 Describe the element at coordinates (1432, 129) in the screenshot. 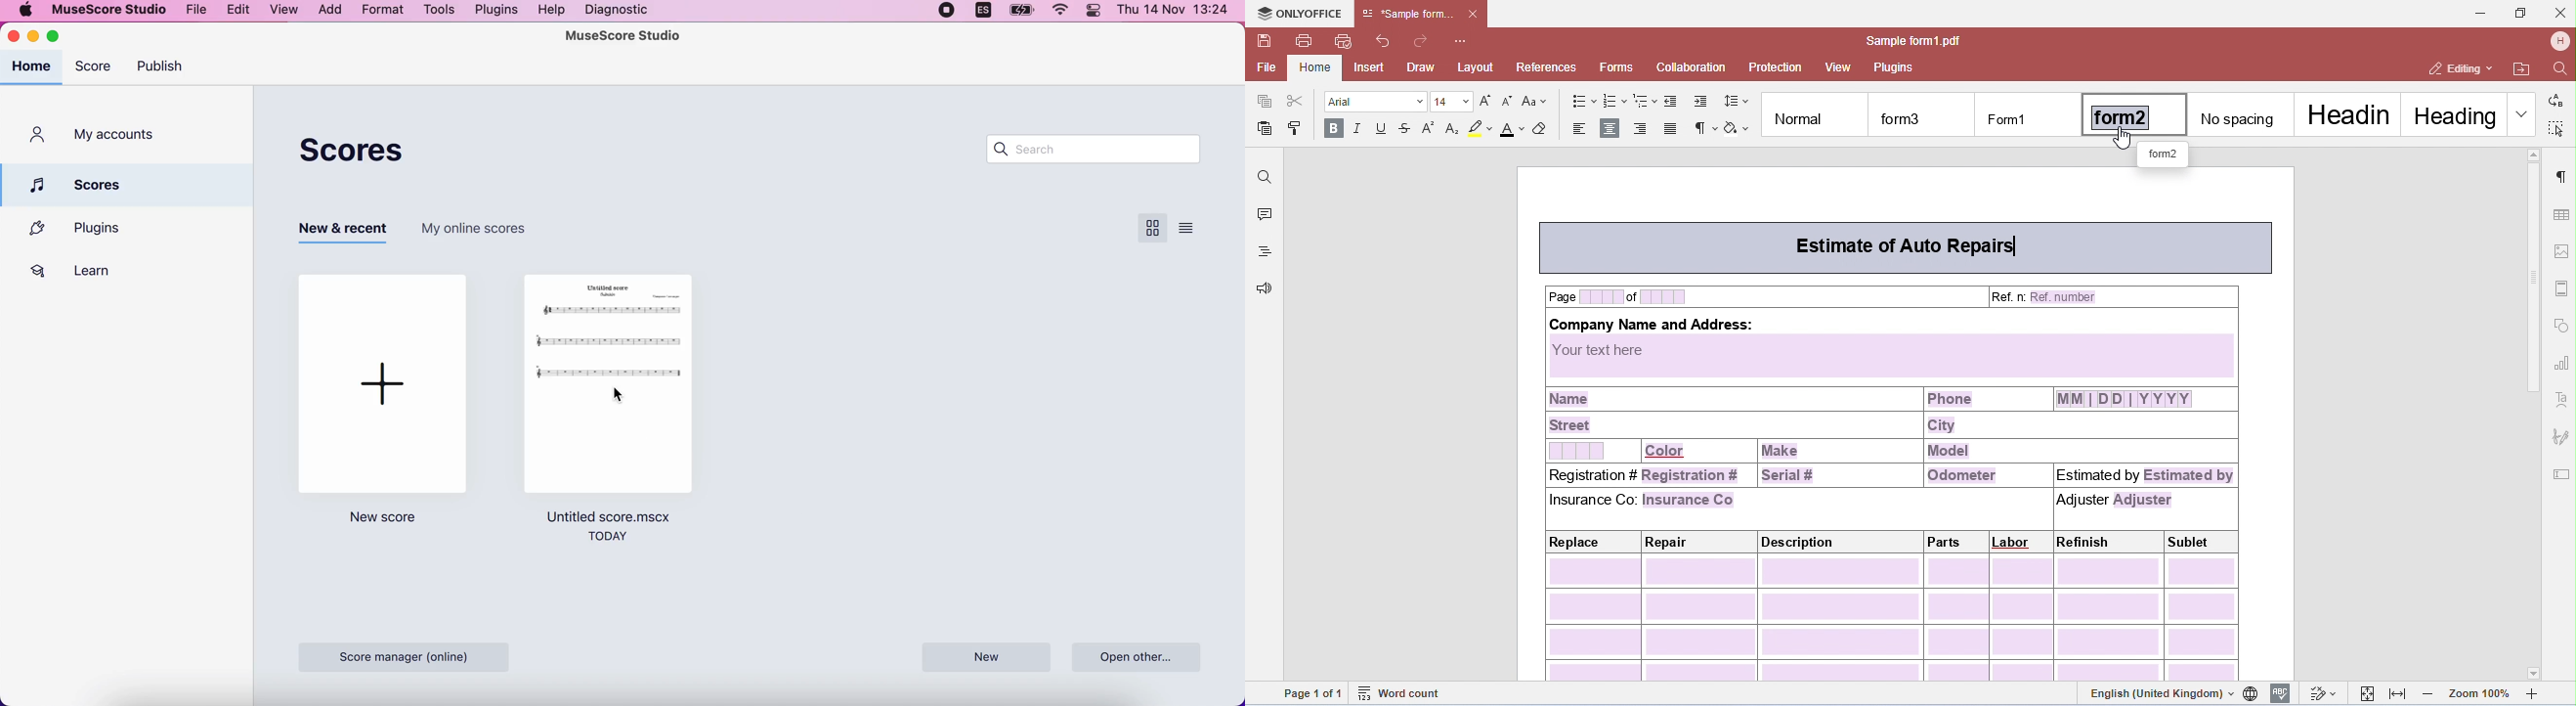

I see `superscript` at that location.